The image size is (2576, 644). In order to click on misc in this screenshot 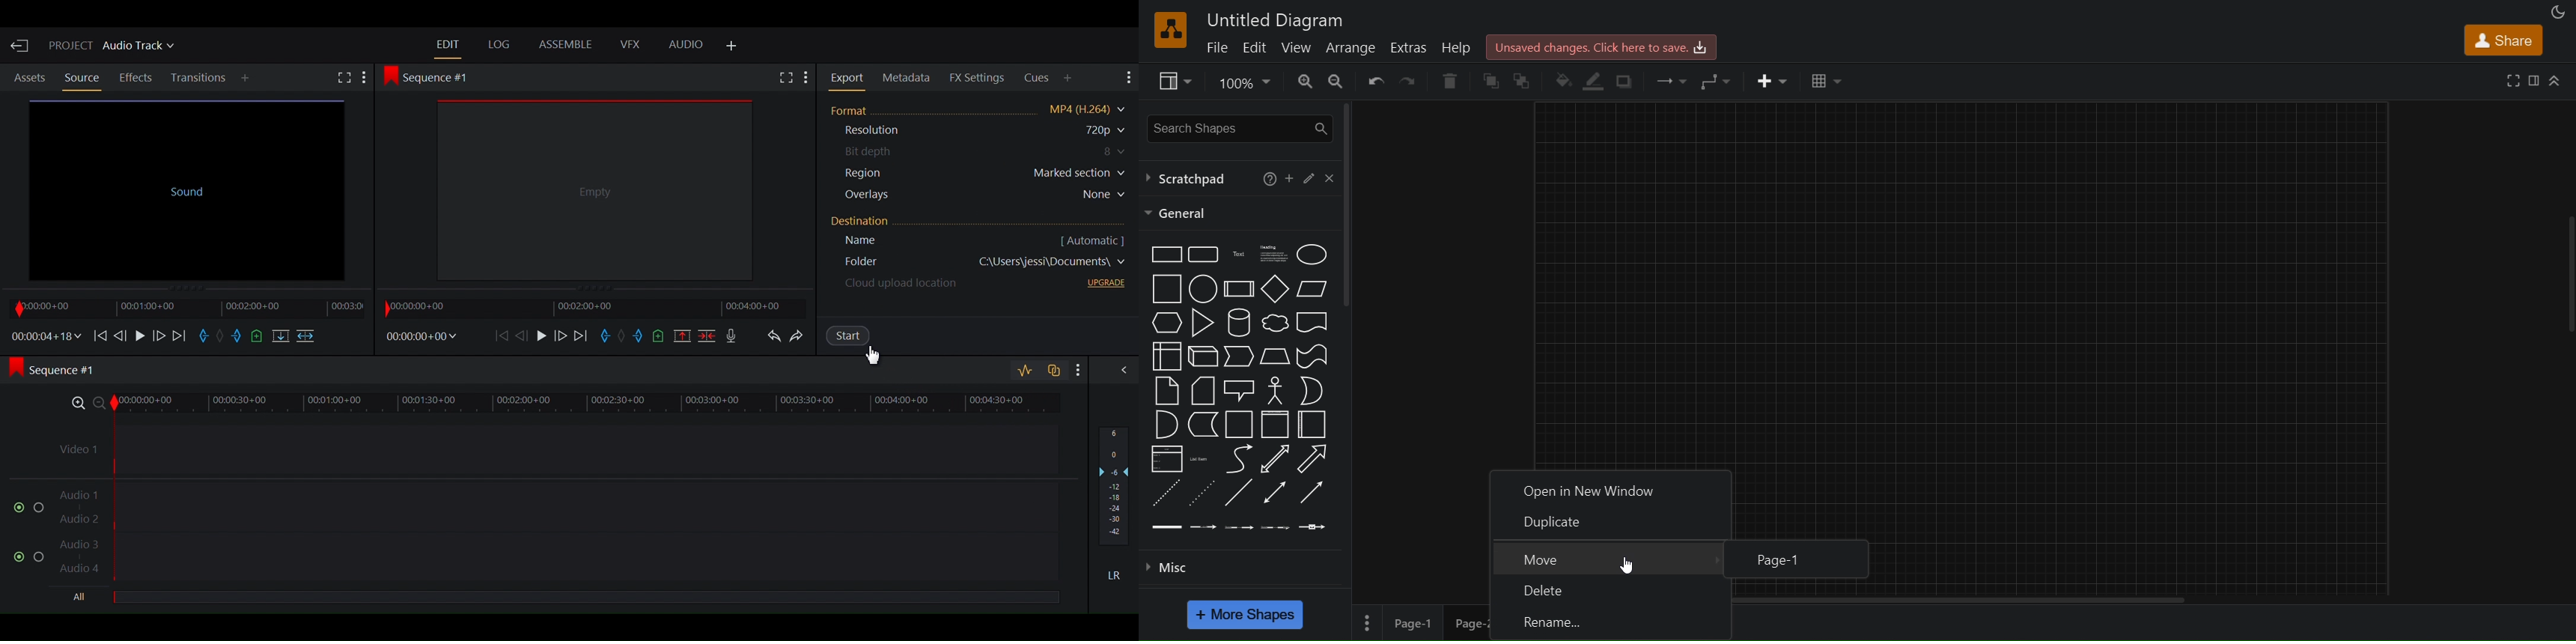, I will do `click(1238, 570)`.